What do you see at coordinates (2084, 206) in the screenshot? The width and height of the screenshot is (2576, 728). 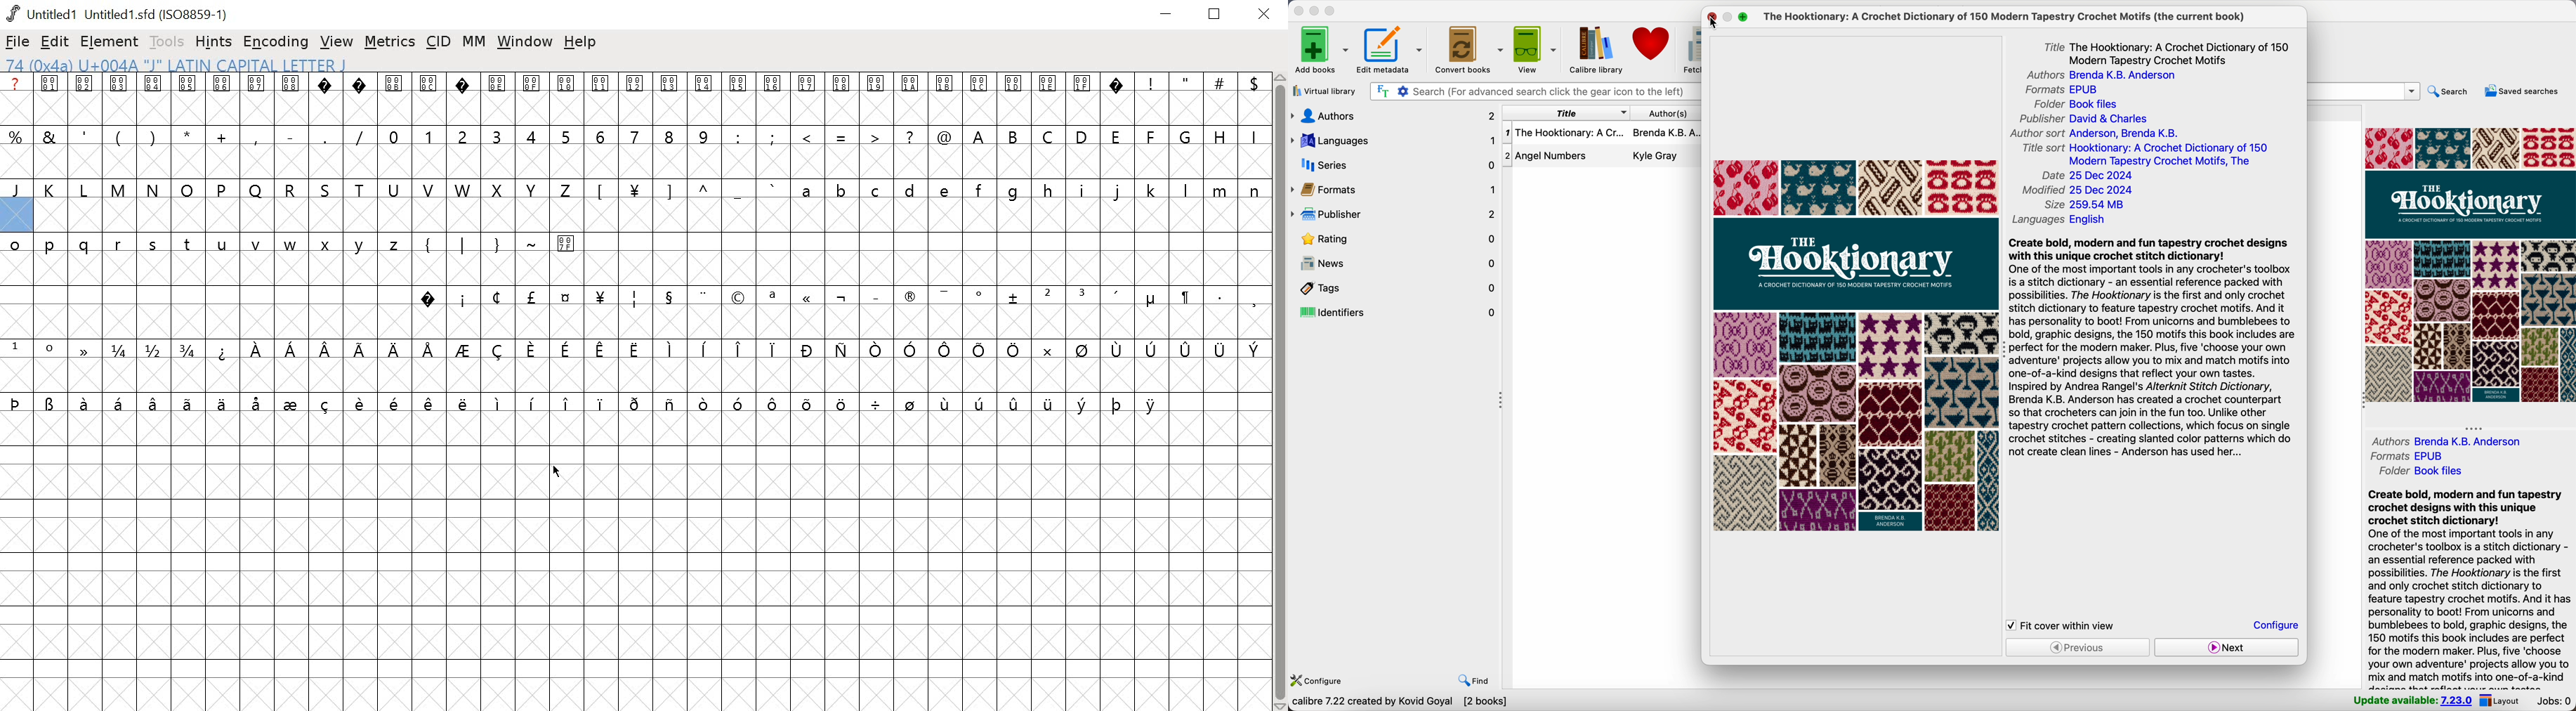 I see `size` at bounding box center [2084, 206].